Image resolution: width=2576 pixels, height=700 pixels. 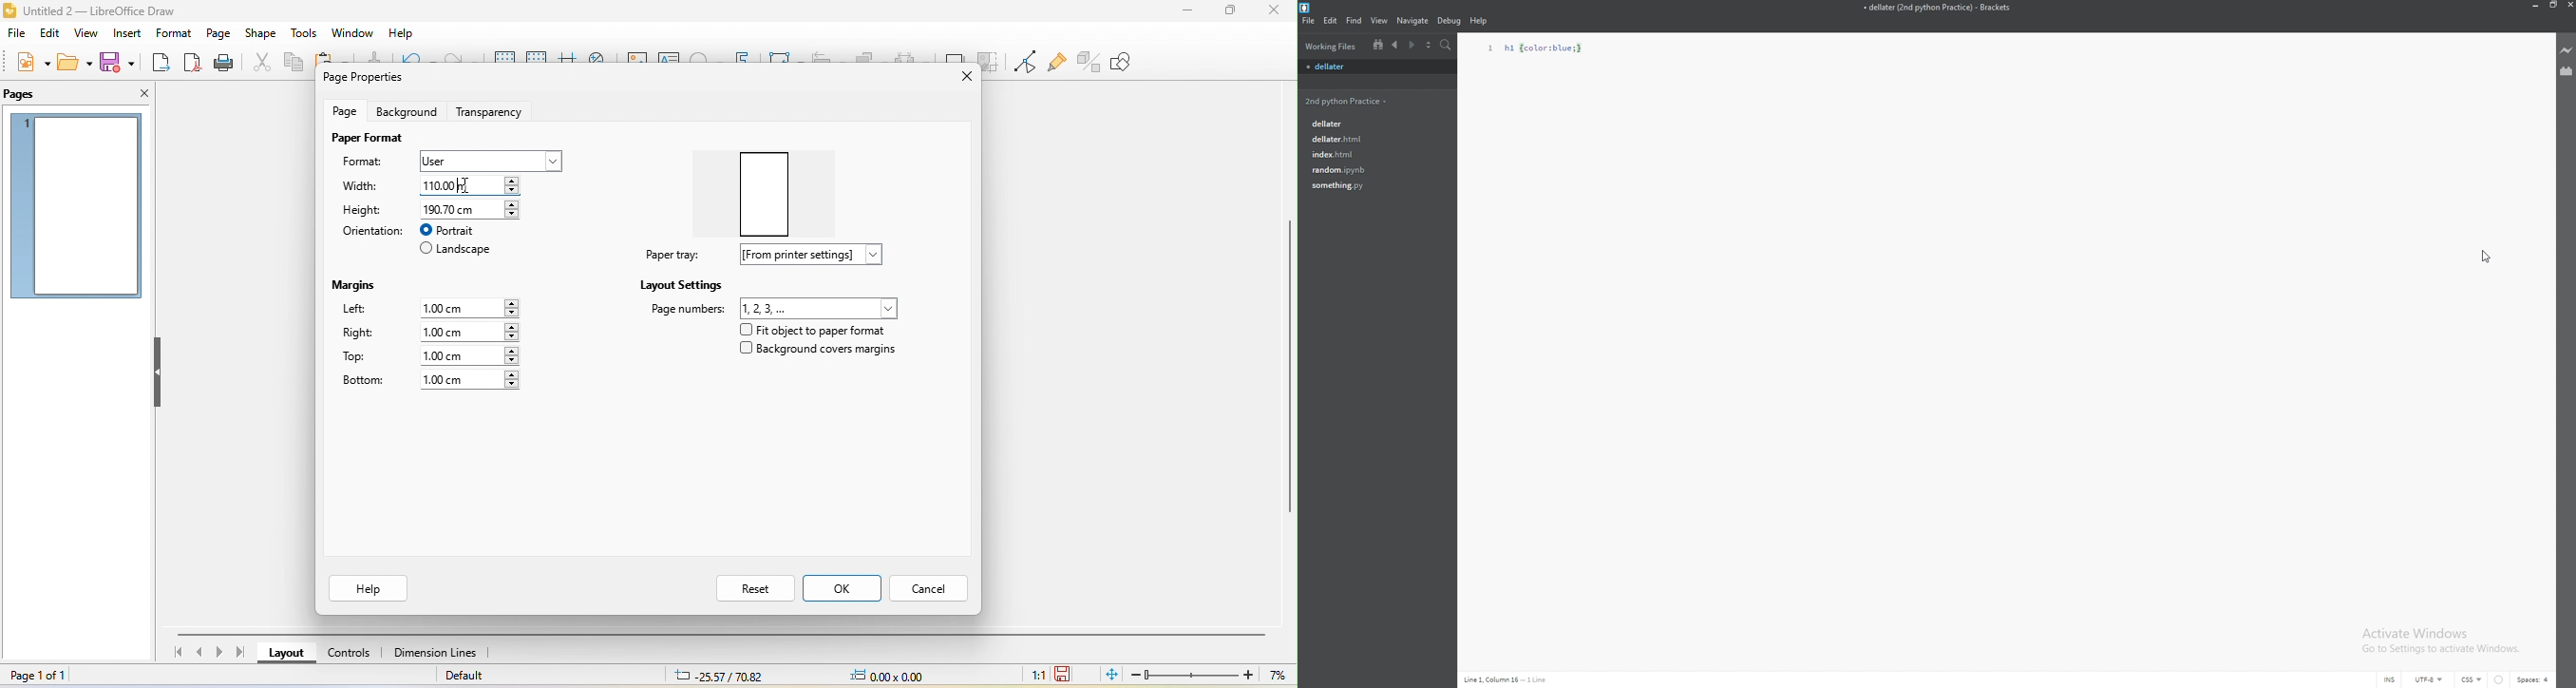 I want to click on cursor mode, so click(x=2378, y=681).